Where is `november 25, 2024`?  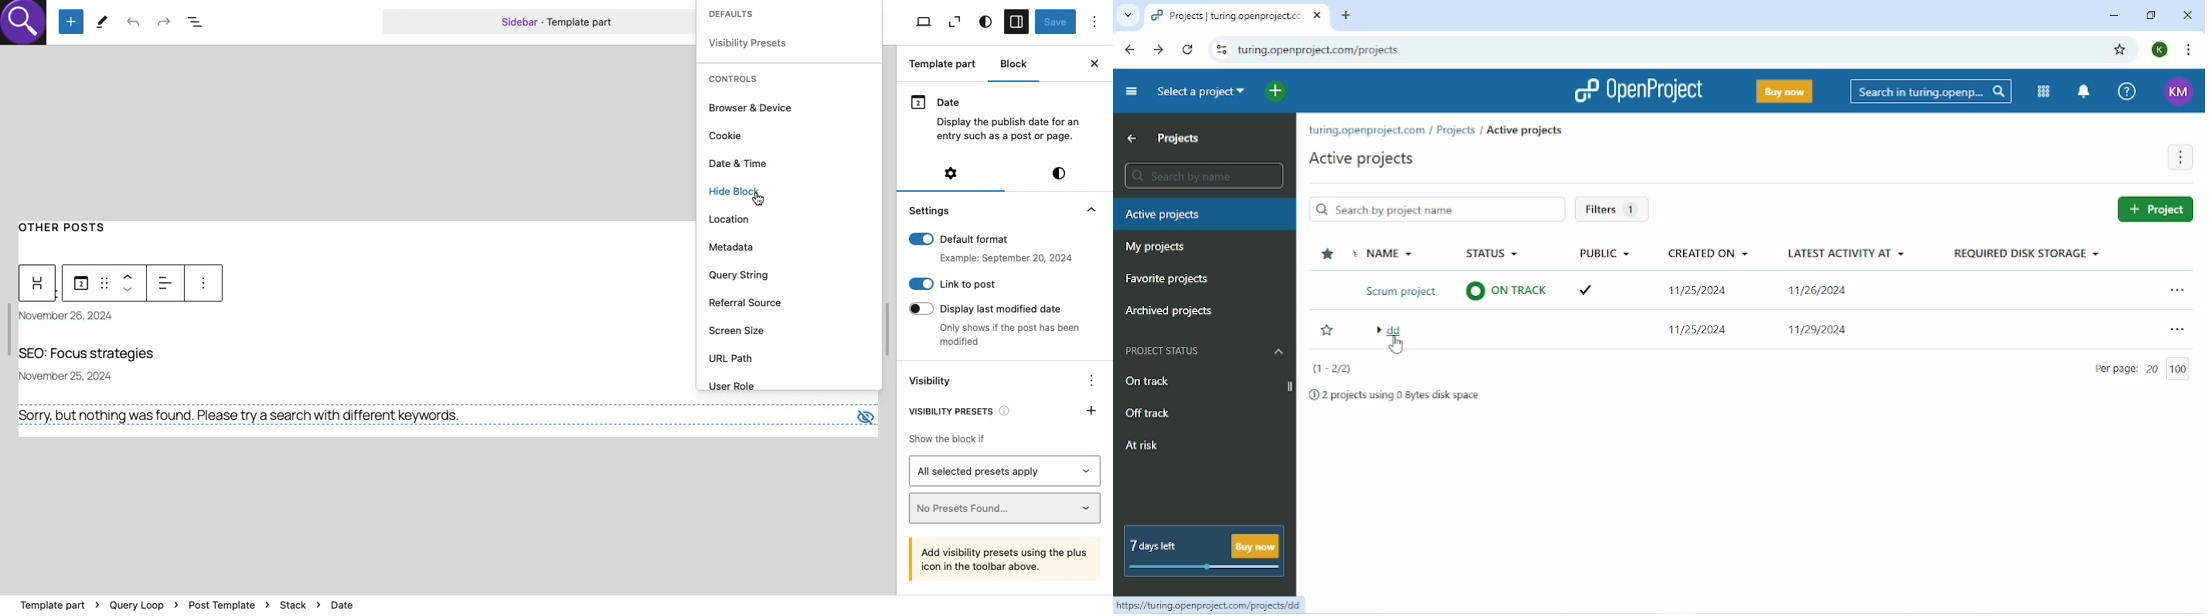 november 25, 2024 is located at coordinates (73, 374).